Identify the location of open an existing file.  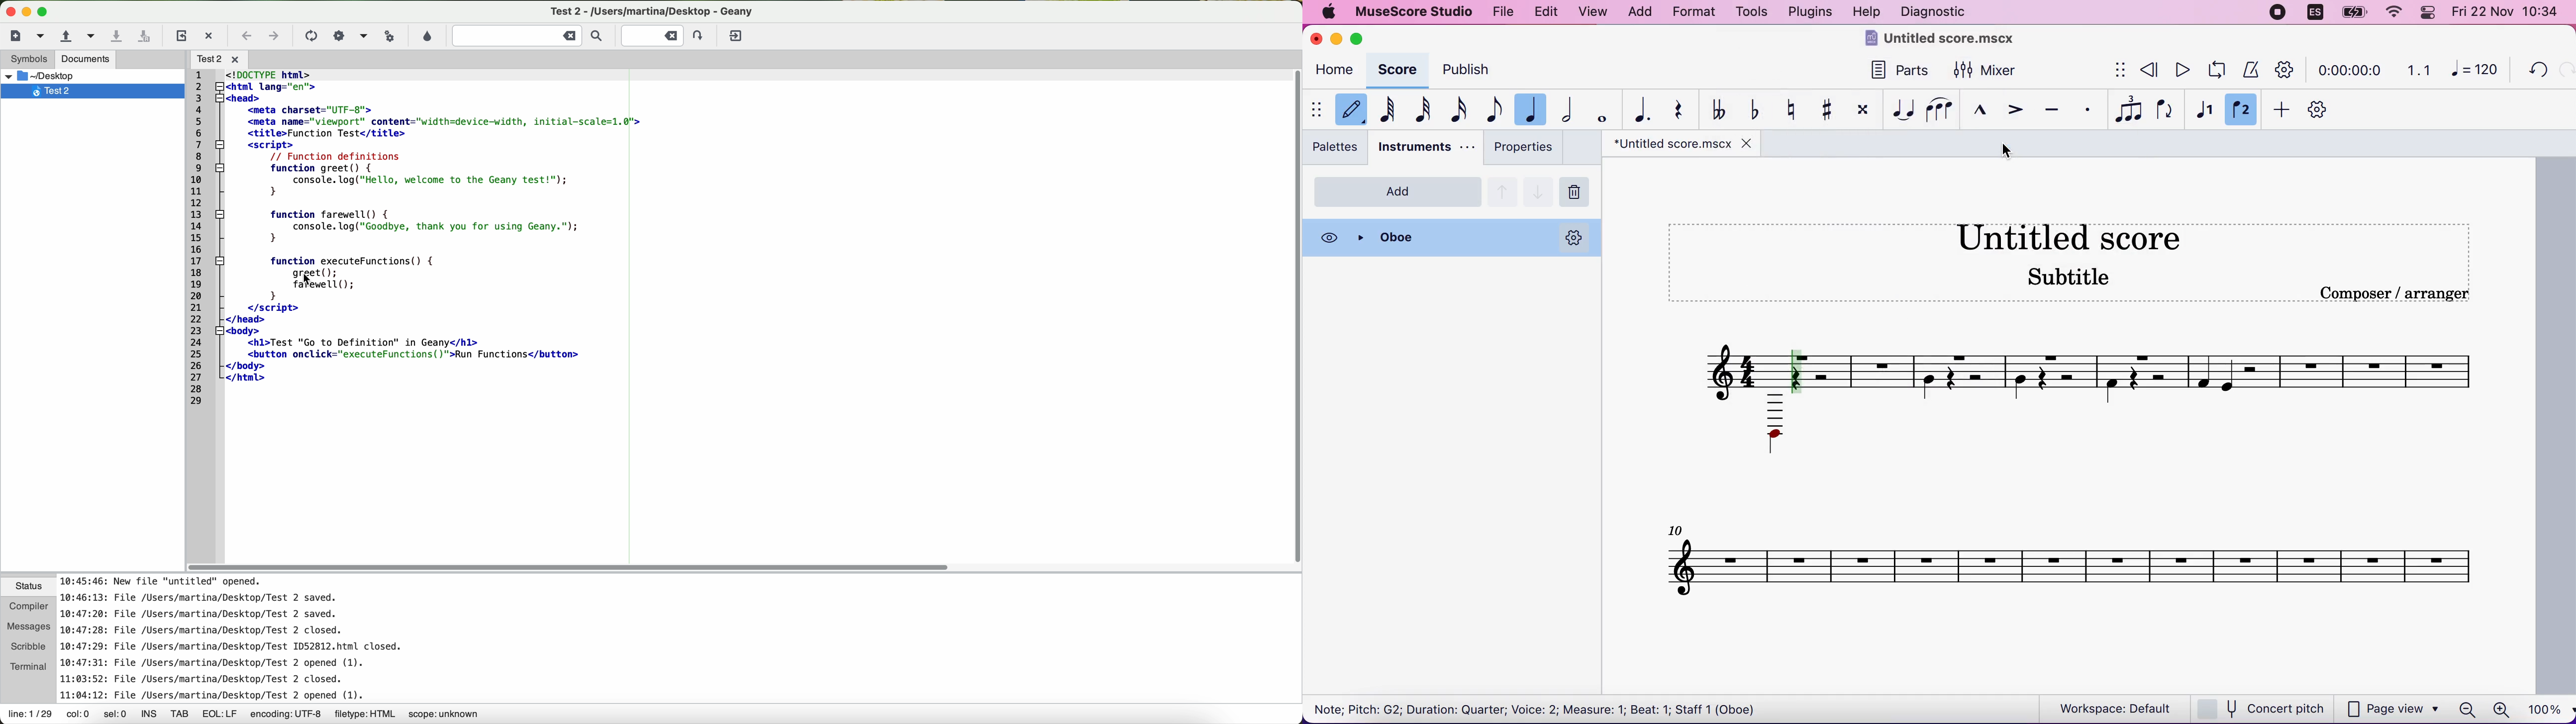
(62, 37).